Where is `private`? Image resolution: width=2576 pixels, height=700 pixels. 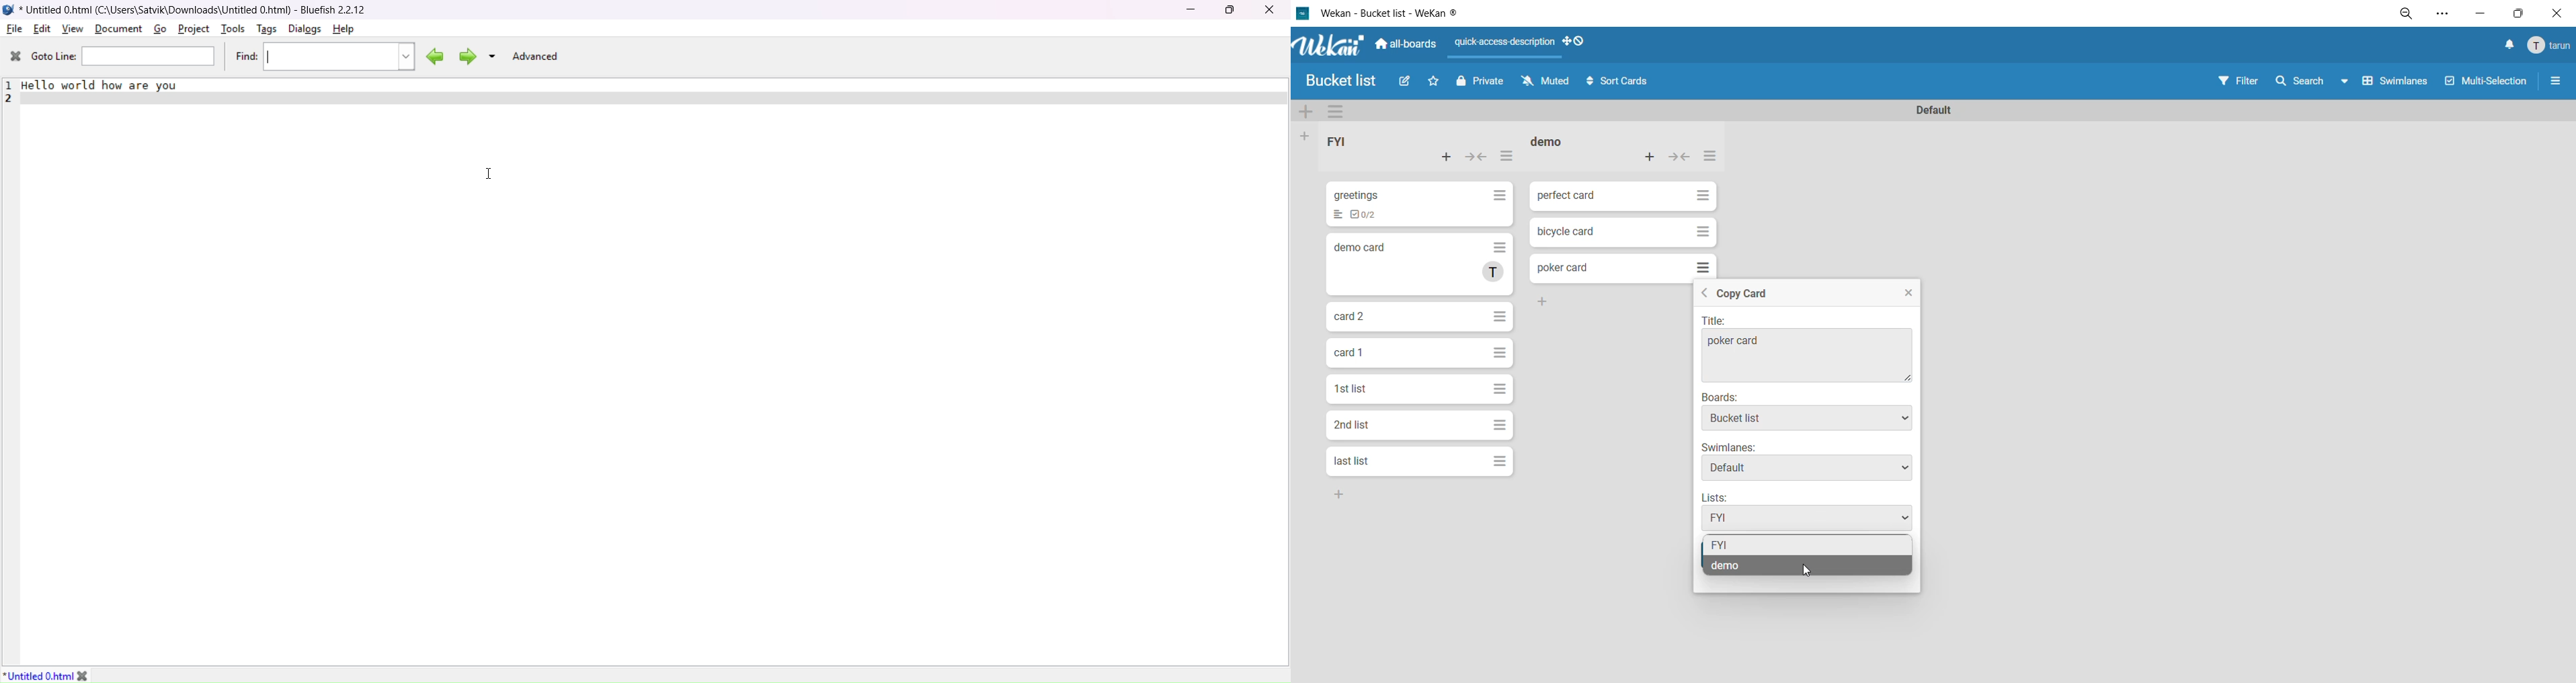
private is located at coordinates (1480, 83).